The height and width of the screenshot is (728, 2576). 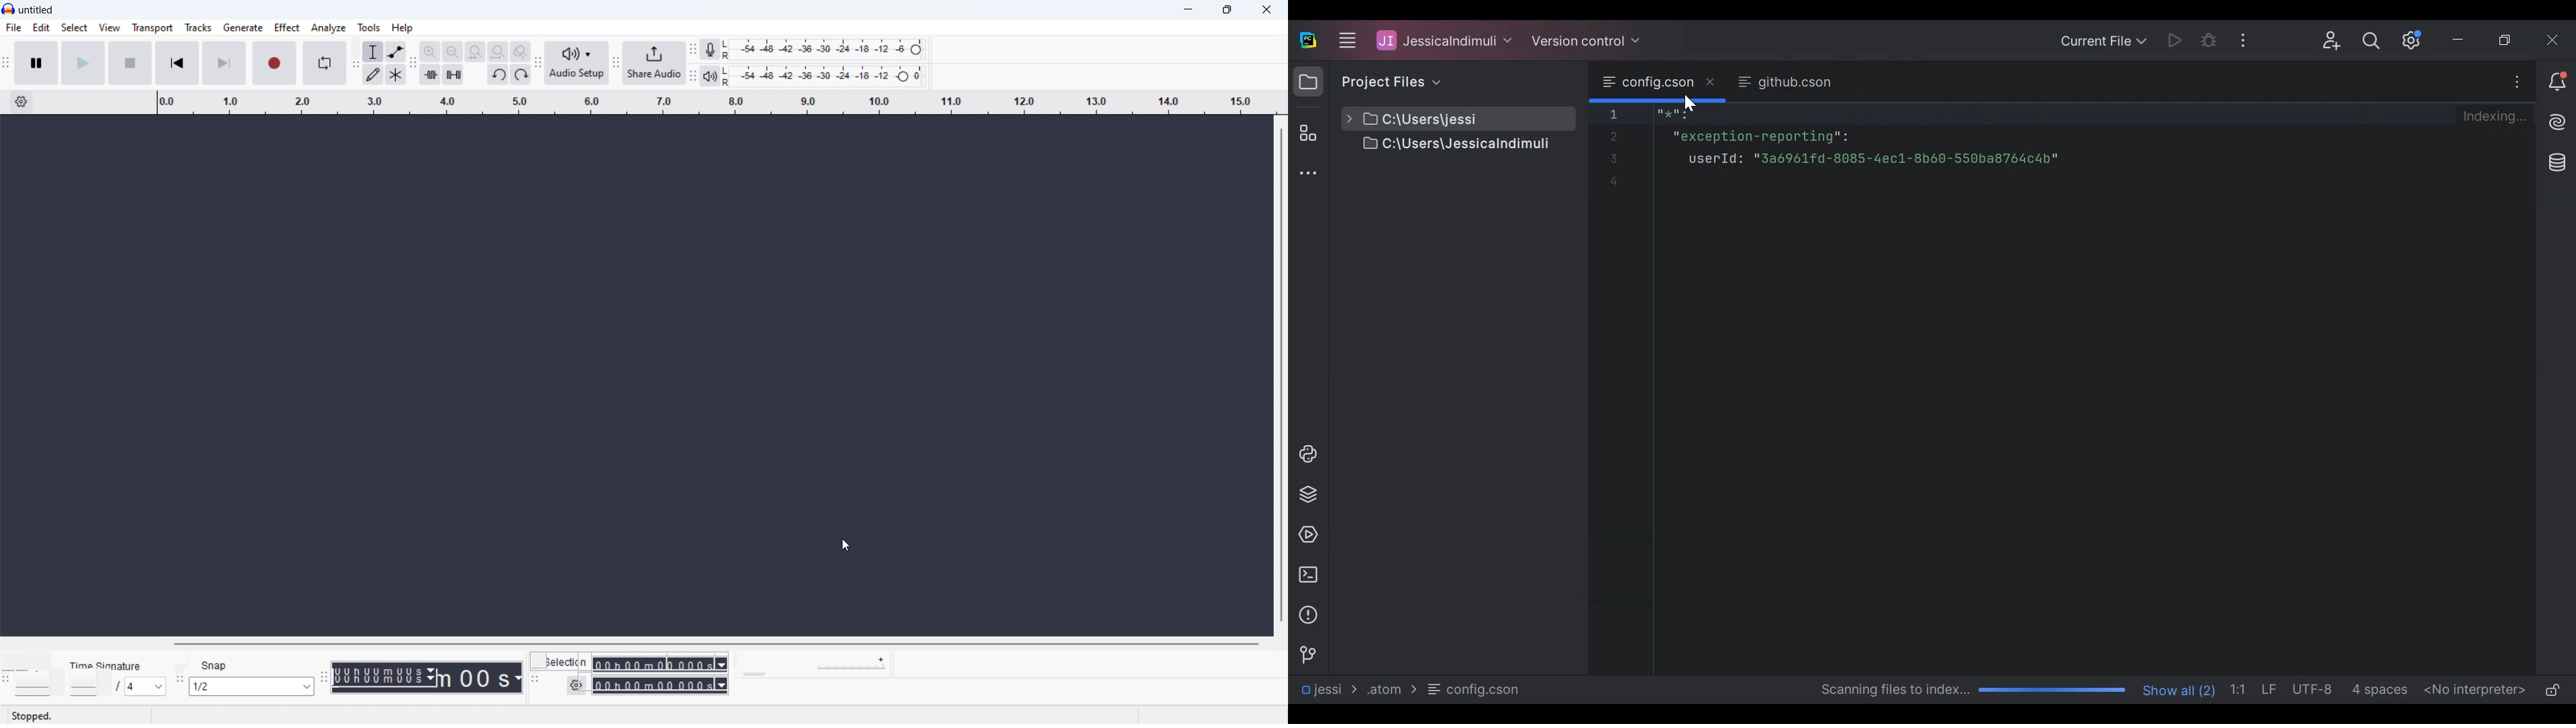 What do you see at coordinates (755, 665) in the screenshot?
I see `play at speed` at bounding box center [755, 665].